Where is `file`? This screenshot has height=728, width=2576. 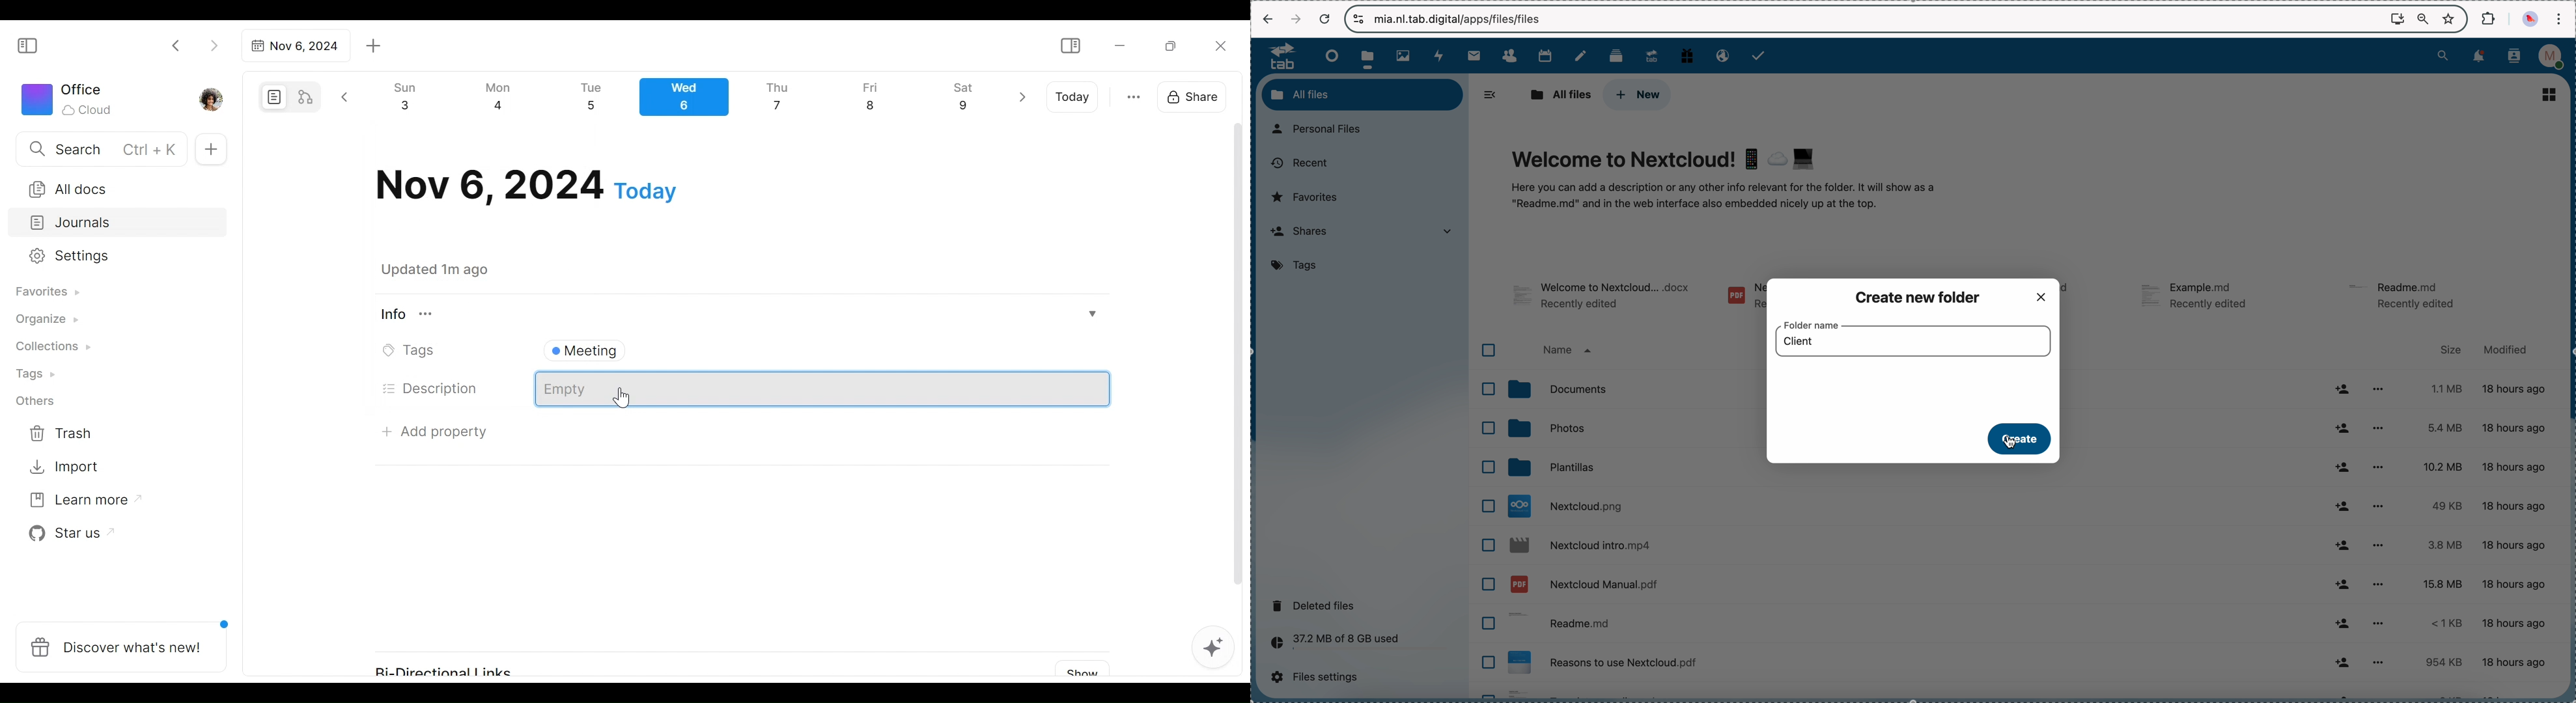 file is located at coordinates (1743, 298).